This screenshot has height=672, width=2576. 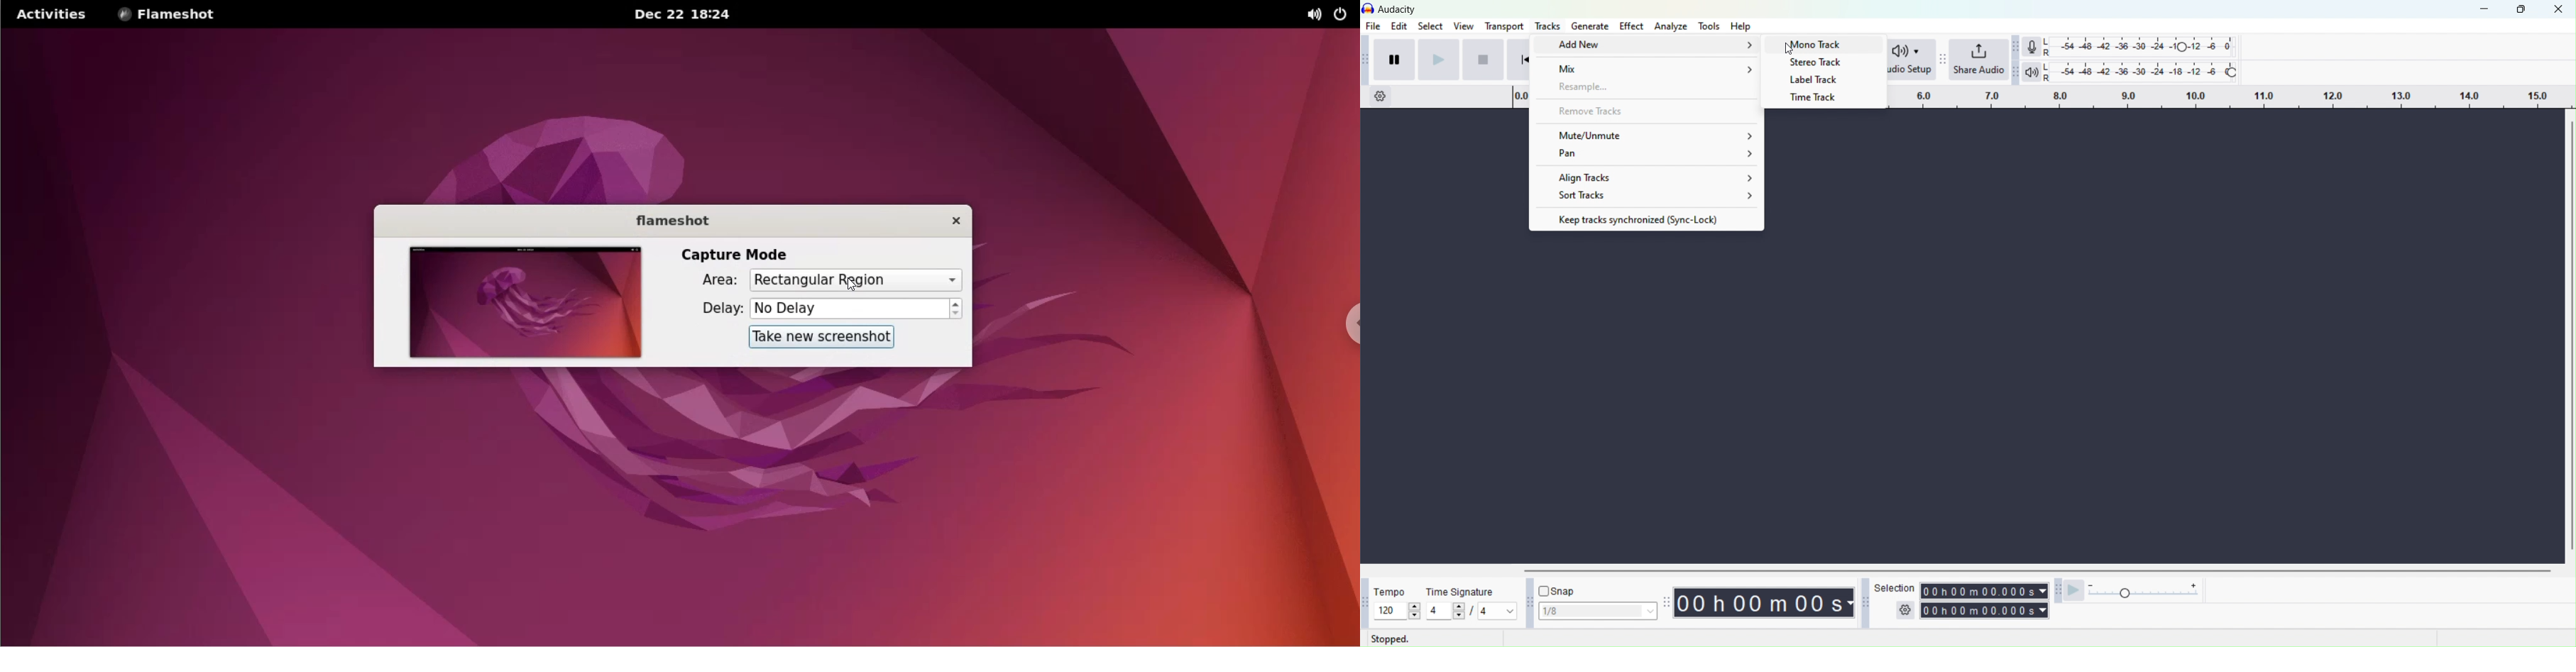 I want to click on Audacity playback meter toolbar, so click(x=2016, y=72).